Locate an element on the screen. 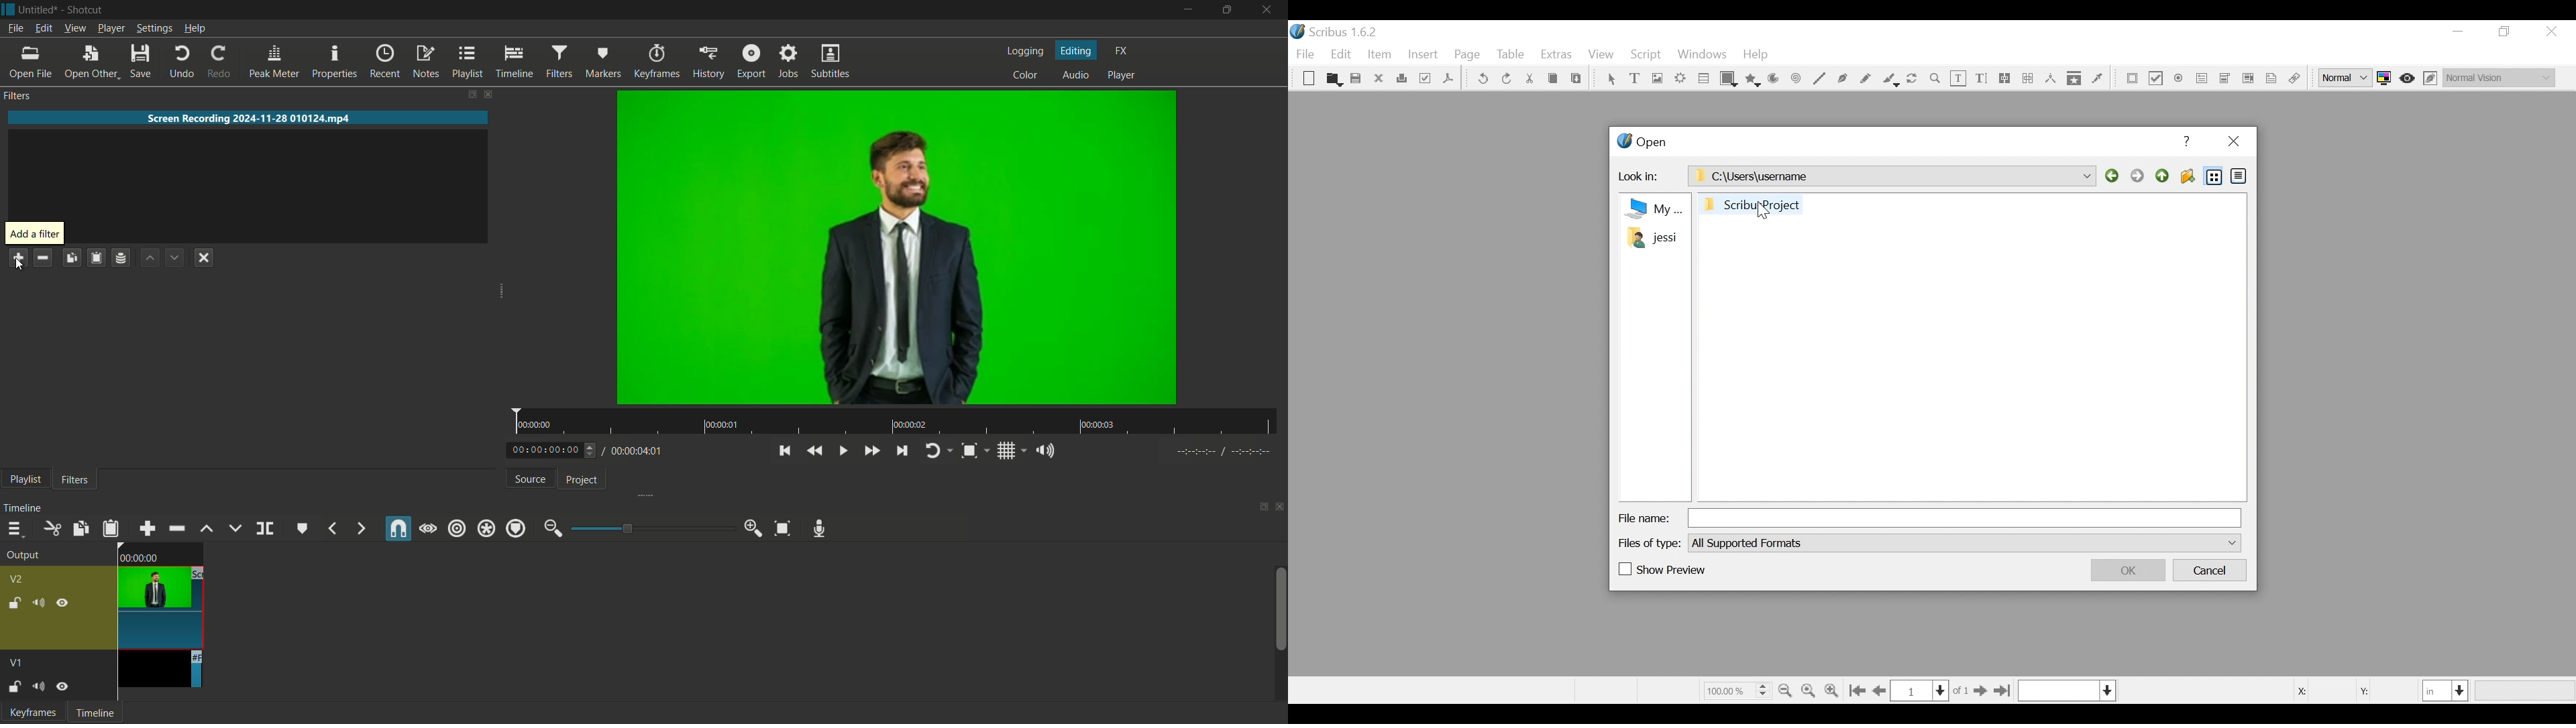 The height and width of the screenshot is (728, 2576). Rotate image is located at coordinates (1913, 79).